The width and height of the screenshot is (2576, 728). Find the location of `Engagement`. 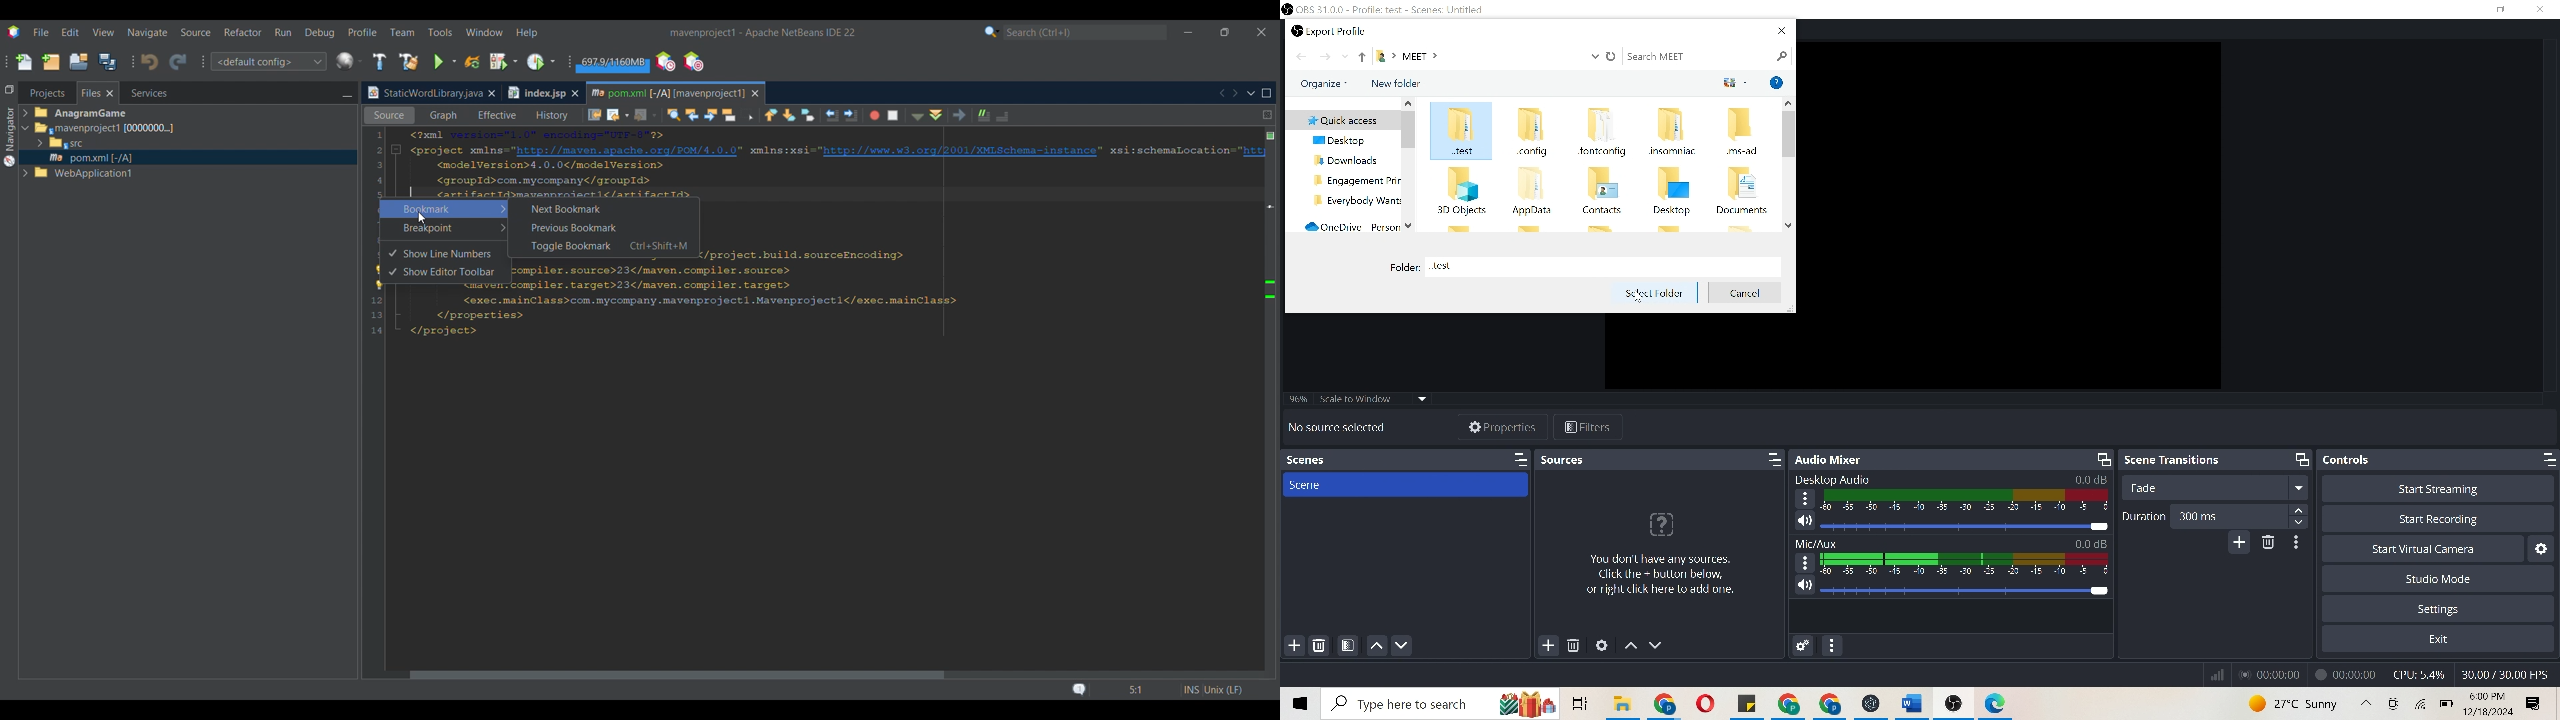

Engagement is located at coordinates (1350, 183).